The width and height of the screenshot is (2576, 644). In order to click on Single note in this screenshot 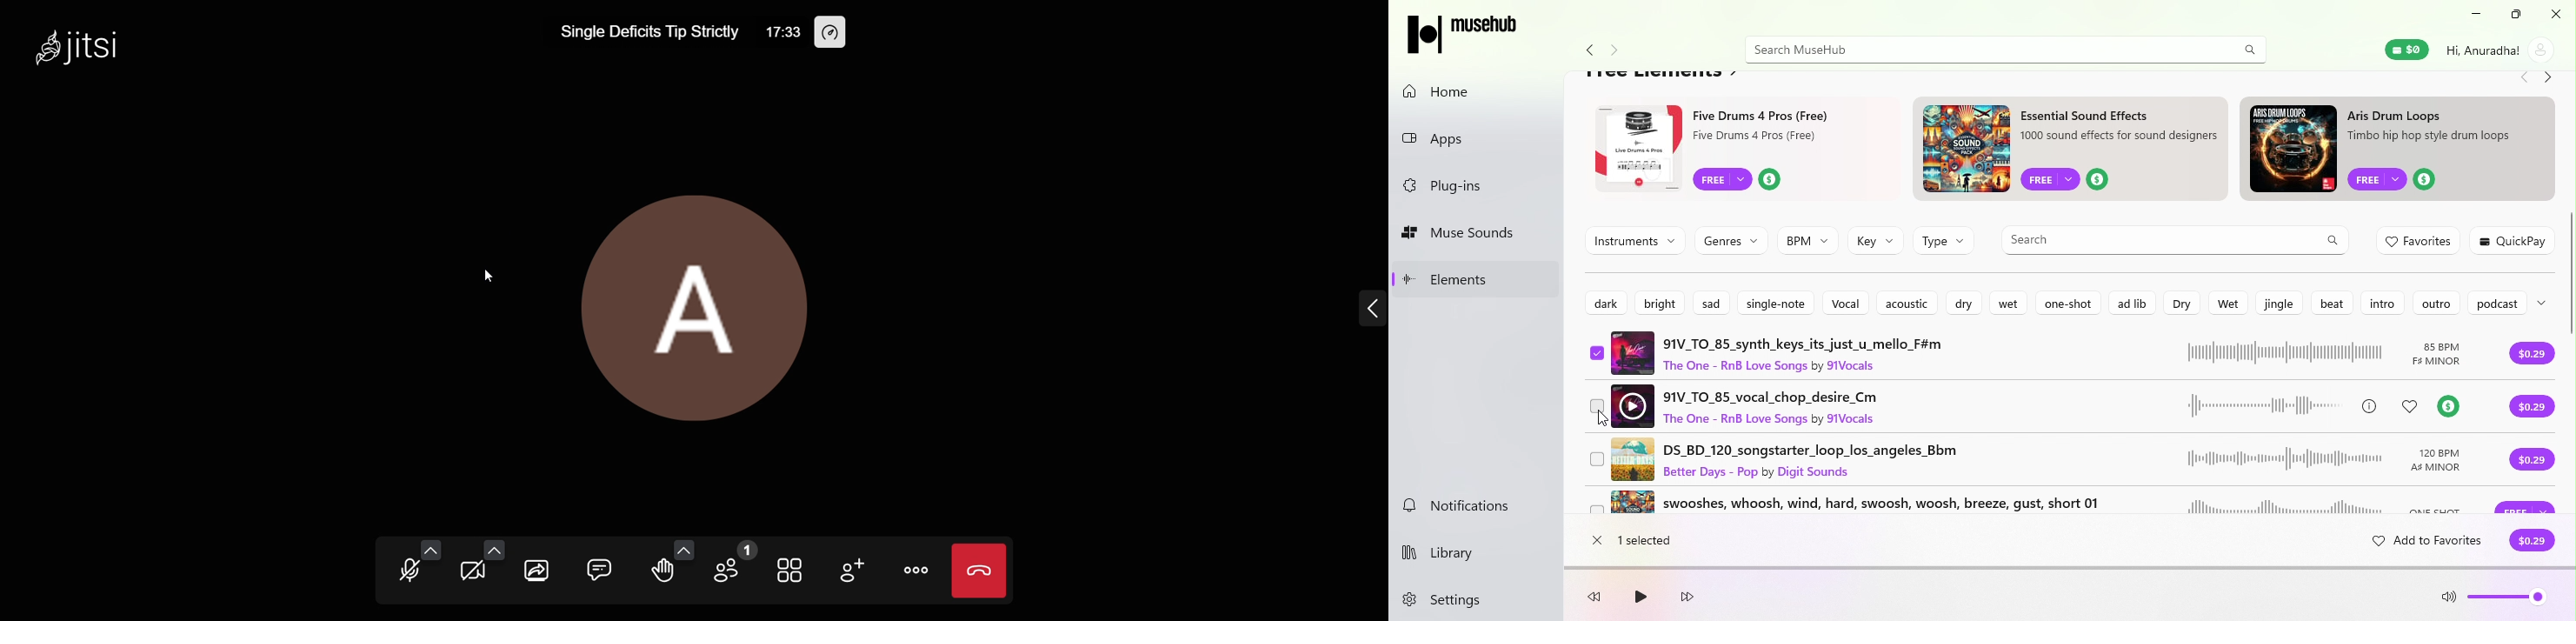, I will do `click(1776, 302)`.